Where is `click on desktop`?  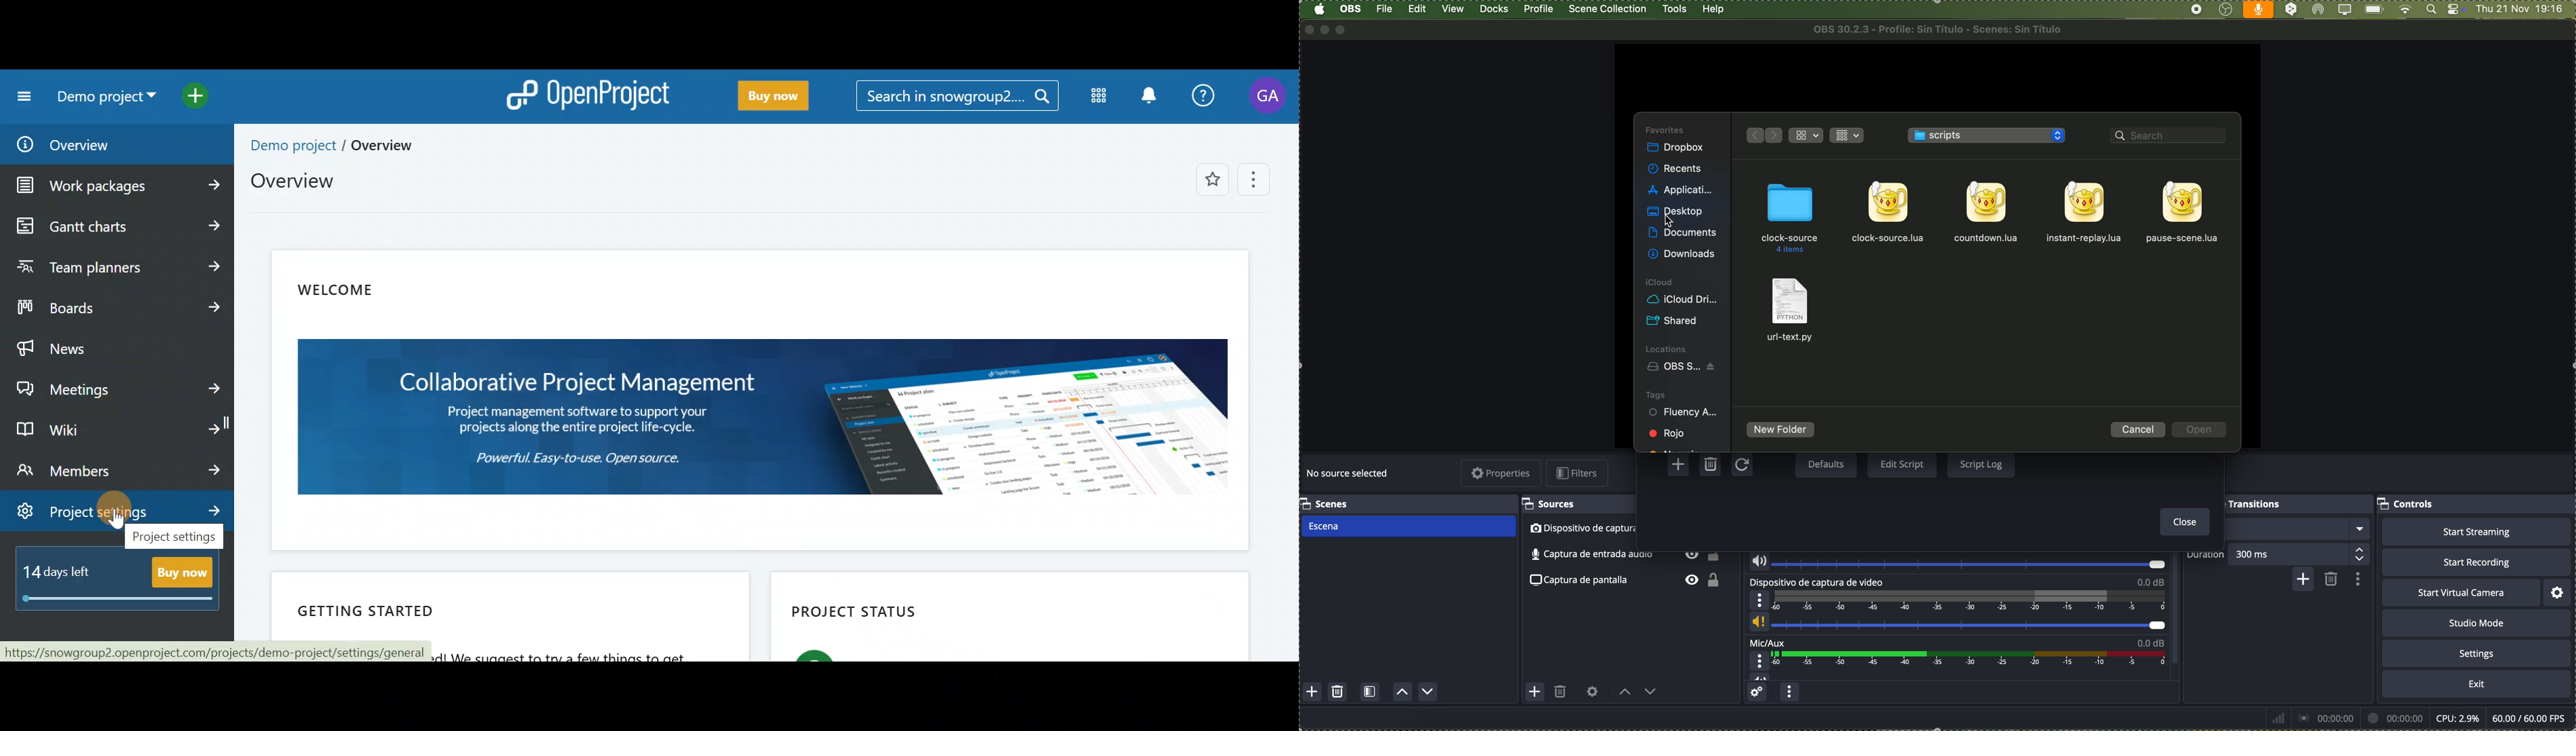
click on desktop is located at coordinates (1676, 214).